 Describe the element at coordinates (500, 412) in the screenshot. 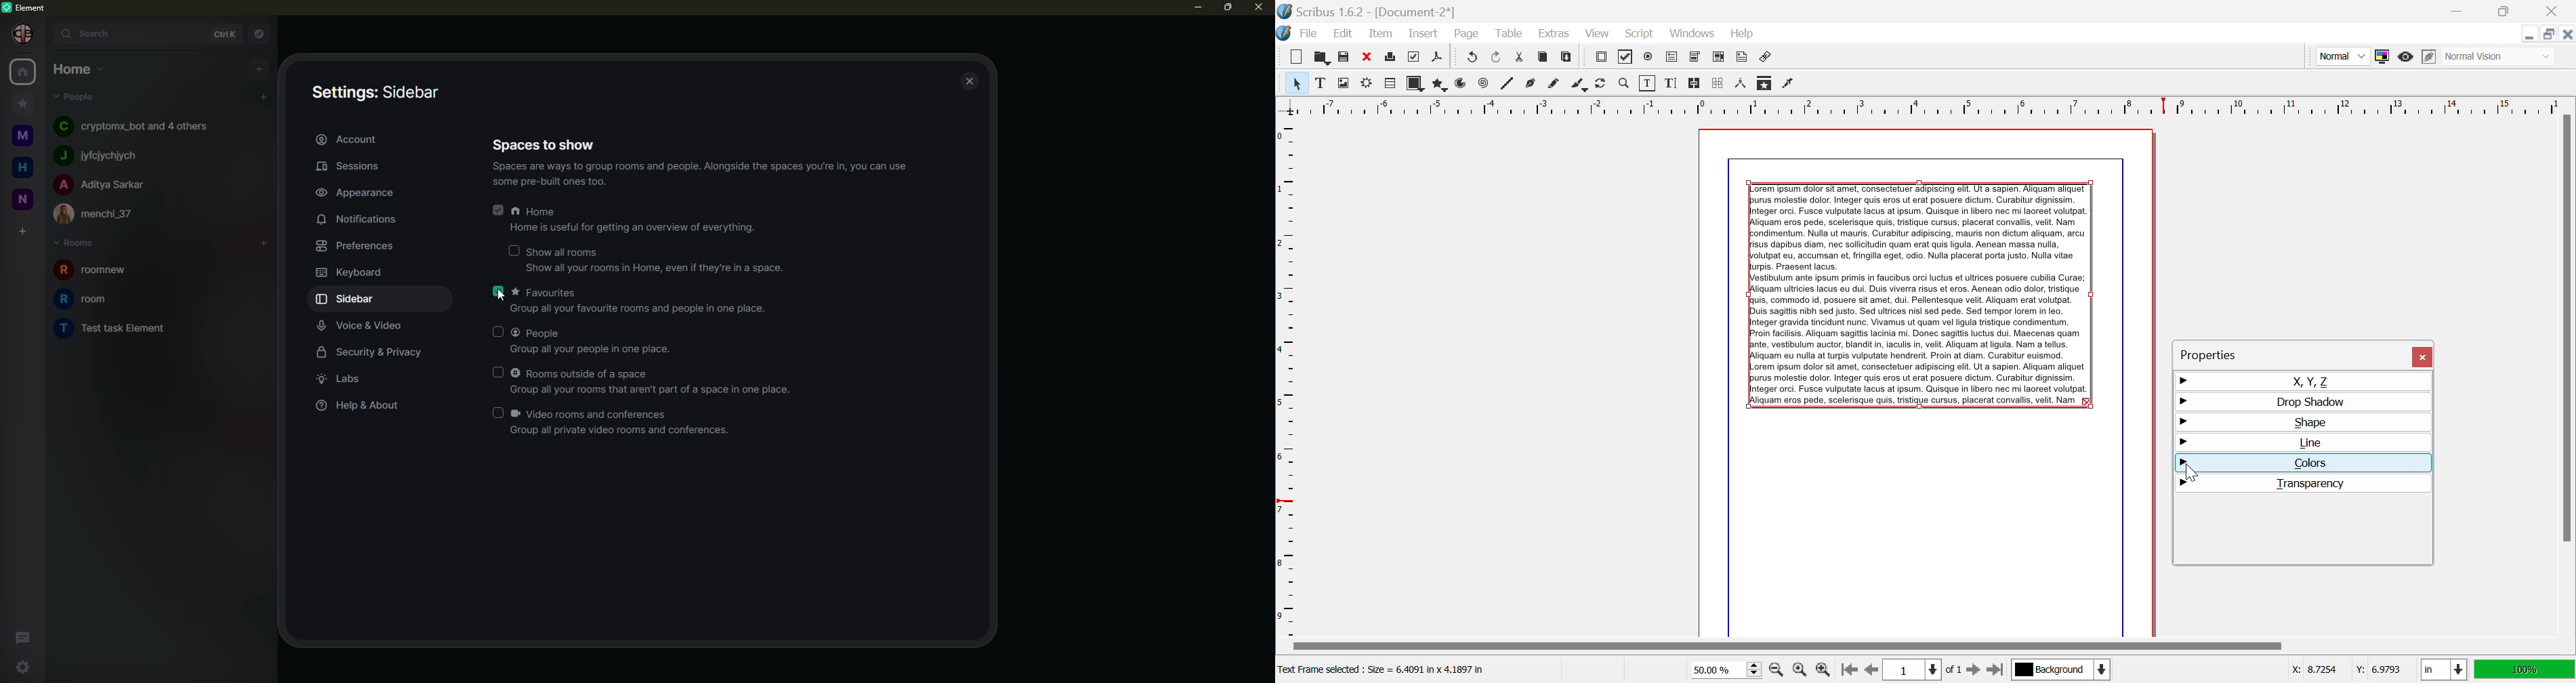

I see `click to enable` at that location.